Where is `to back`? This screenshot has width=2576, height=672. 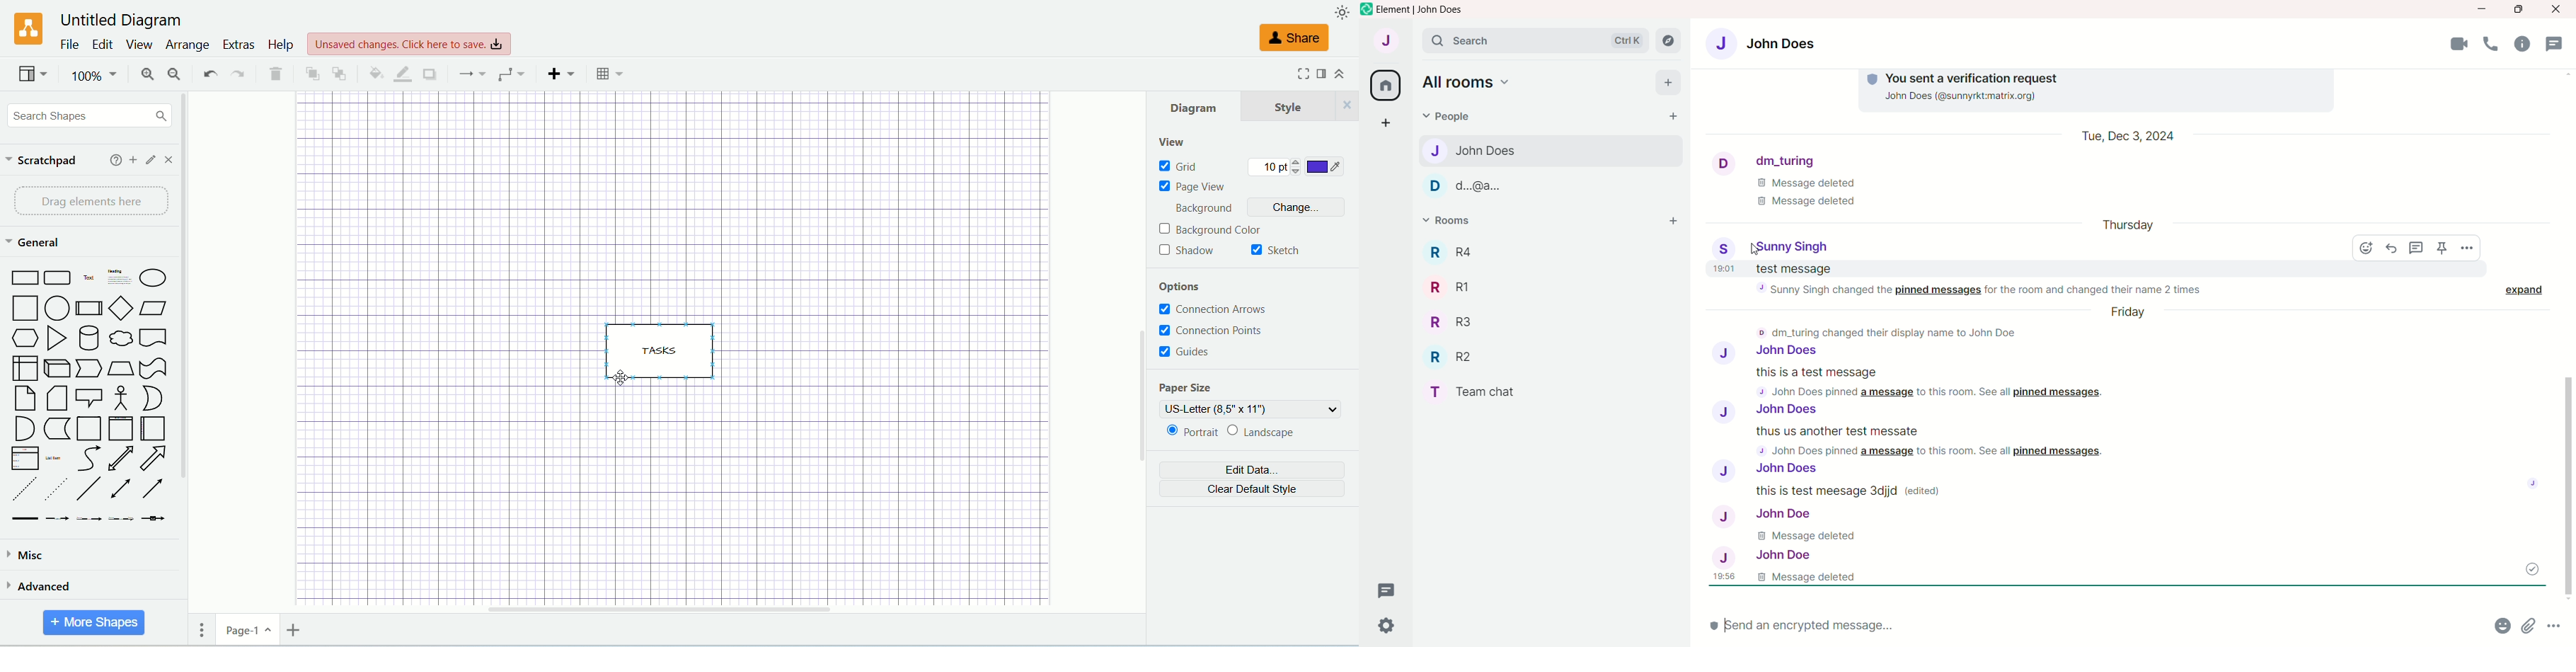
to back is located at coordinates (340, 72).